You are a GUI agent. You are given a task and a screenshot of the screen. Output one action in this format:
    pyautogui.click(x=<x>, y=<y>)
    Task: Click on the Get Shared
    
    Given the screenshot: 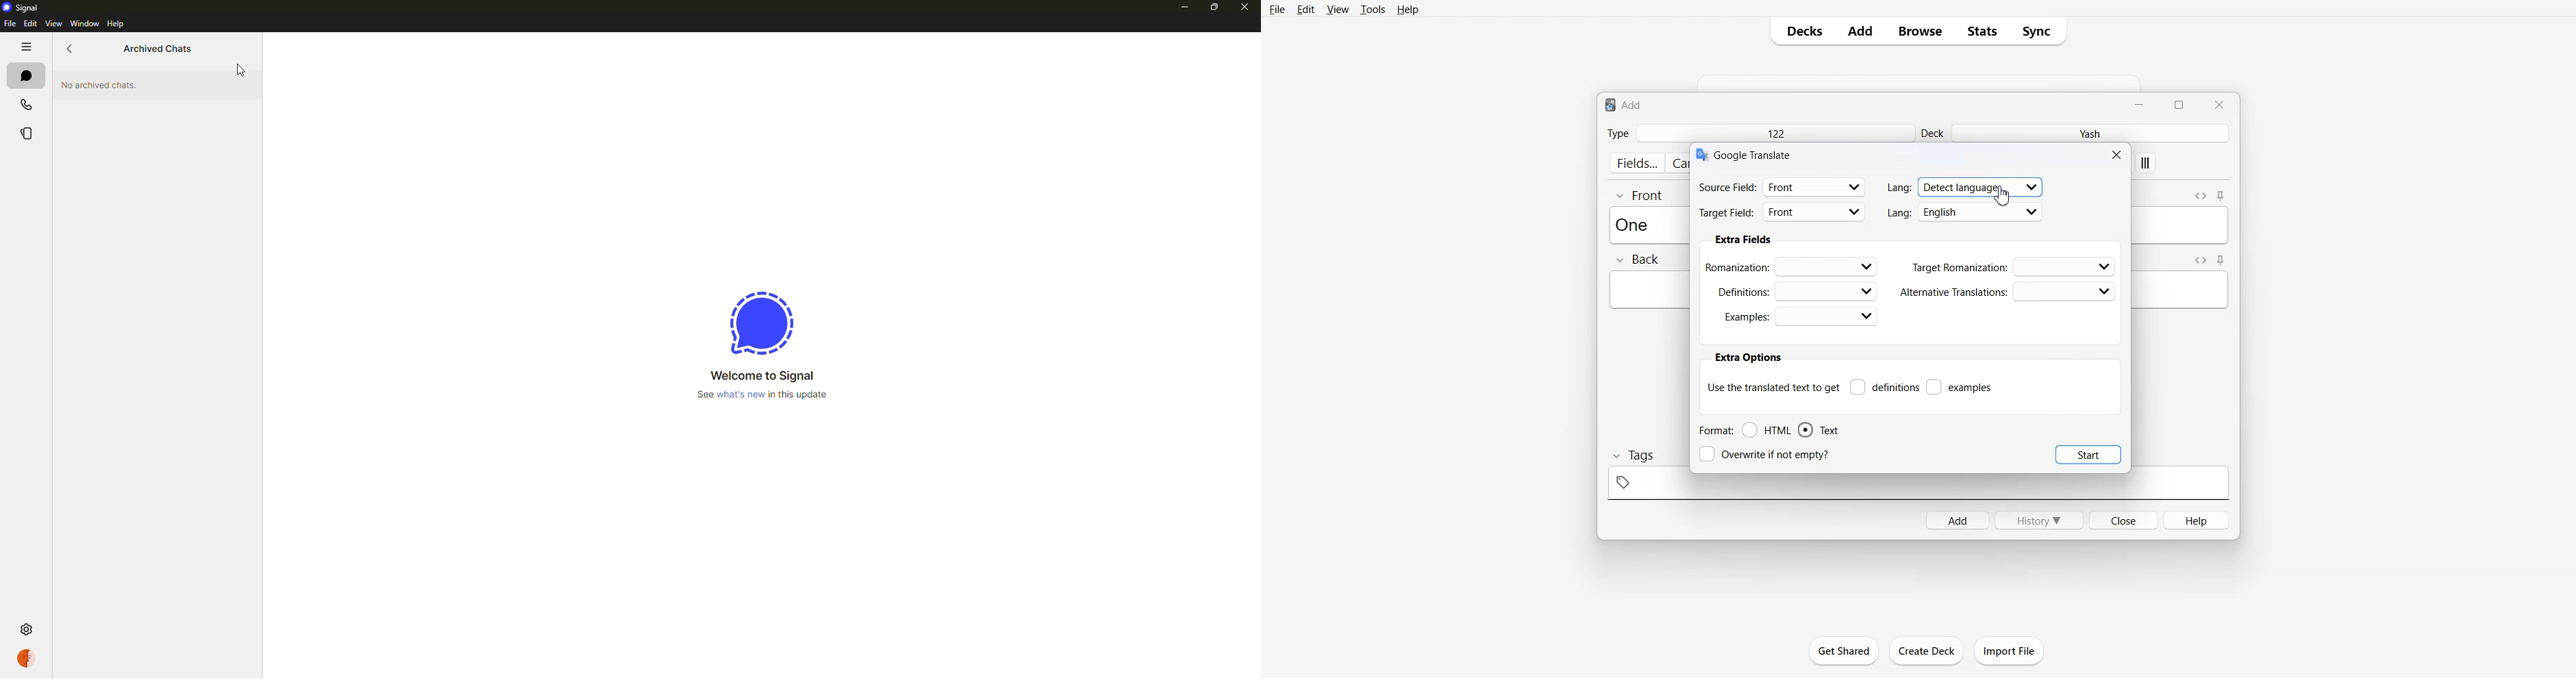 What is the action you would take?
    pyautogui.click(x=1845, y=651)
    